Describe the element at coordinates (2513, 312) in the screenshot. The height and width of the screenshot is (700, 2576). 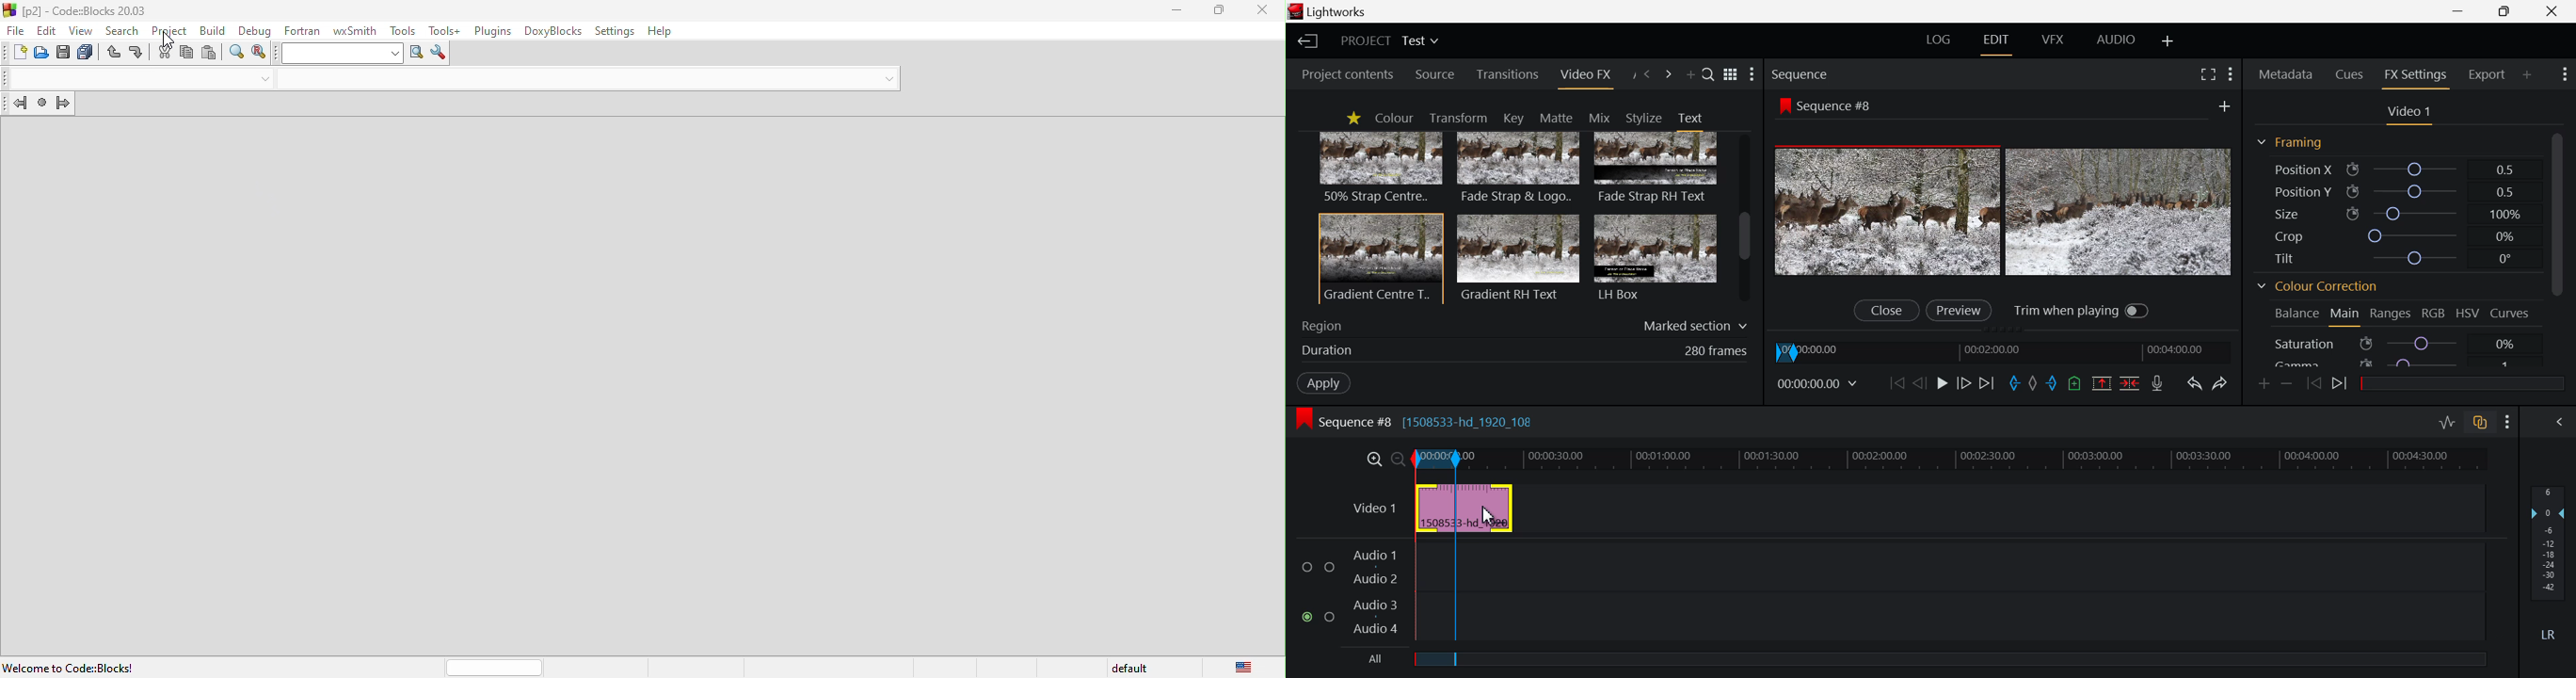
I see `Curves` at that location.